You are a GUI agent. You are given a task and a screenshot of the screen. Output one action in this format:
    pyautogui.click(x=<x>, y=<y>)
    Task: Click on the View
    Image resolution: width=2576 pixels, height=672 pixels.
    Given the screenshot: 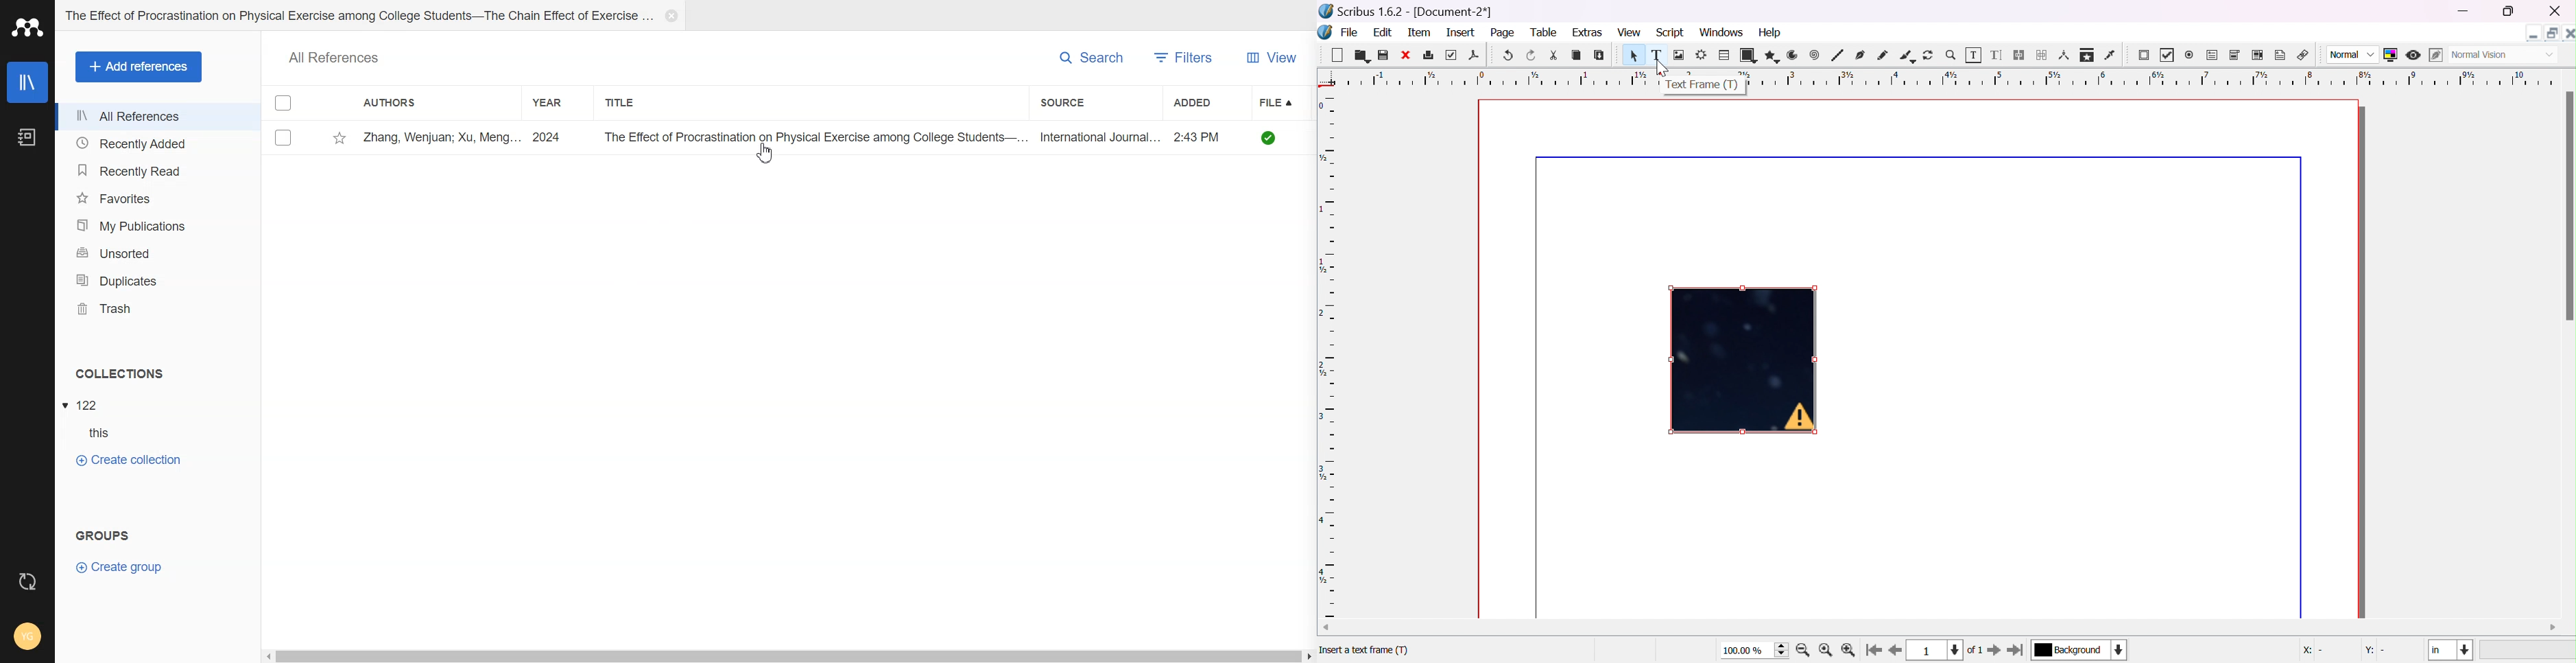 What is the action you would take?
    pyautogui.click(x=1274, y=58)
    